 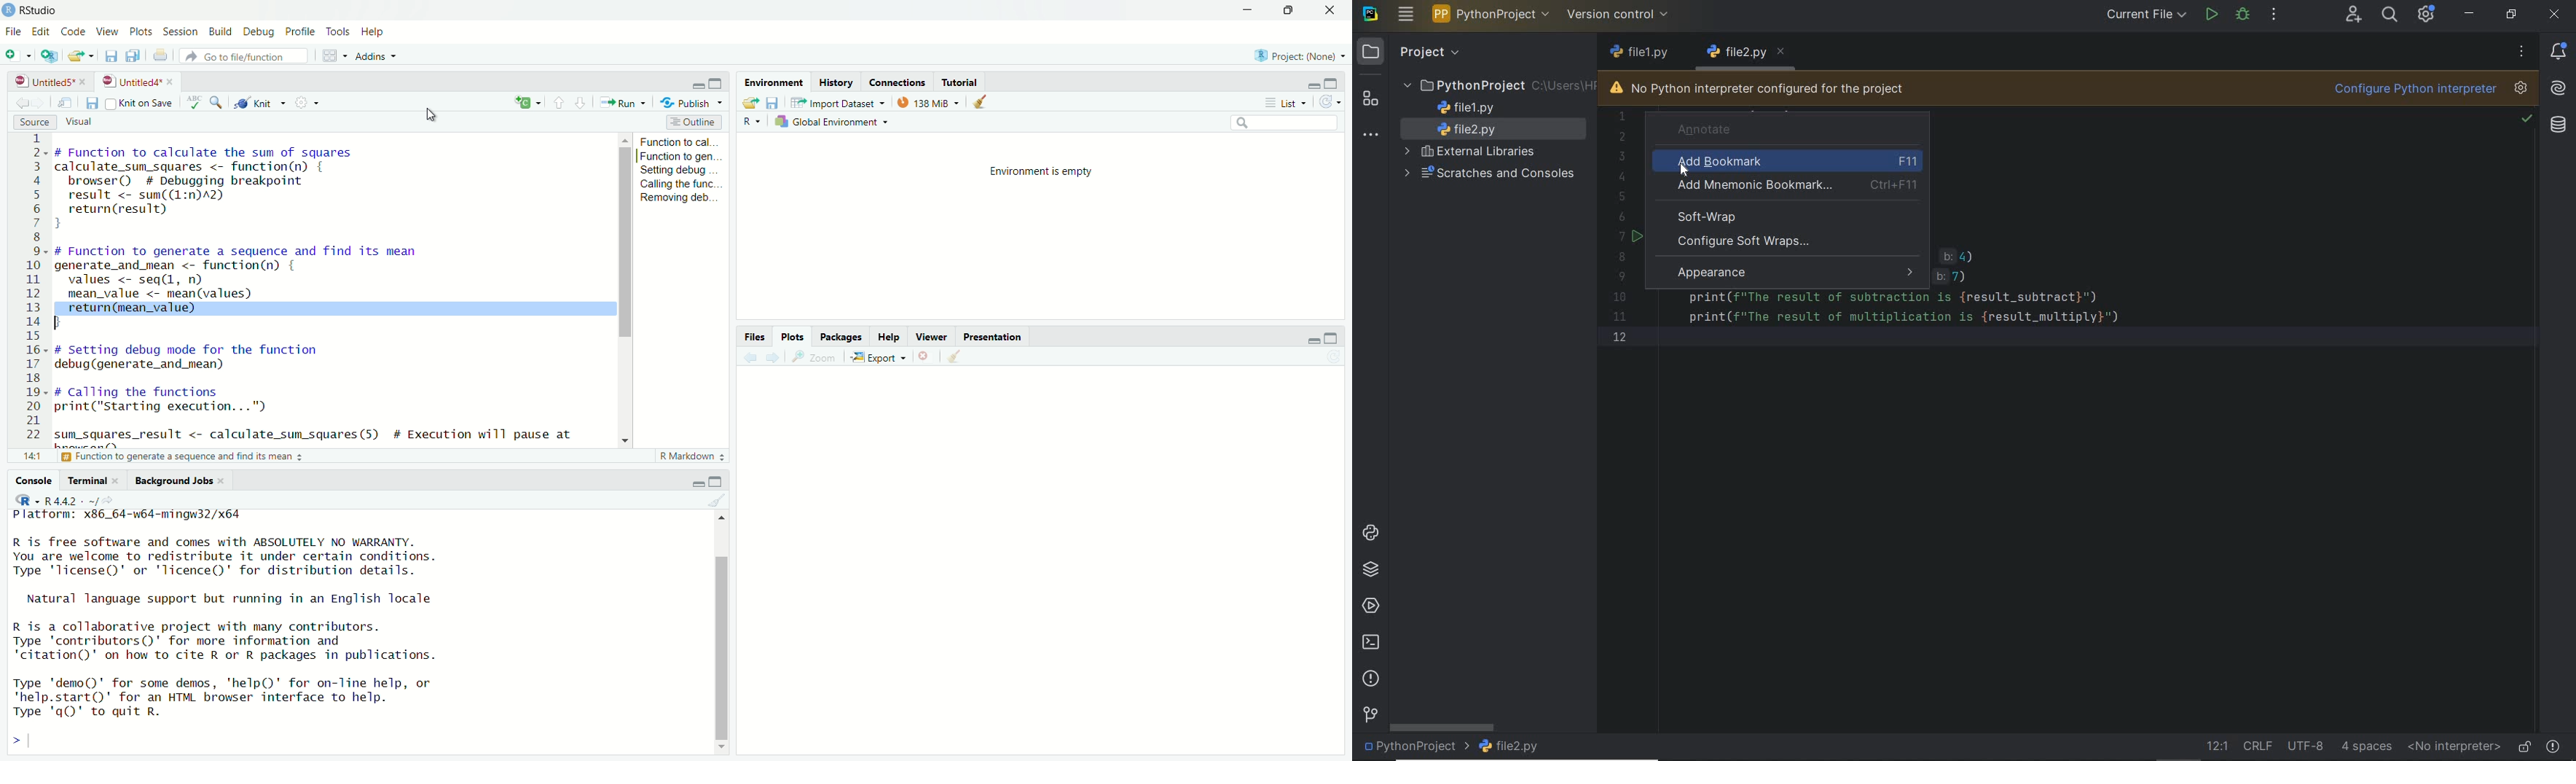 What do you see at coordinates (133, 81) in the screenshot?
I see `untitled4` at bounding box center [133, 81].